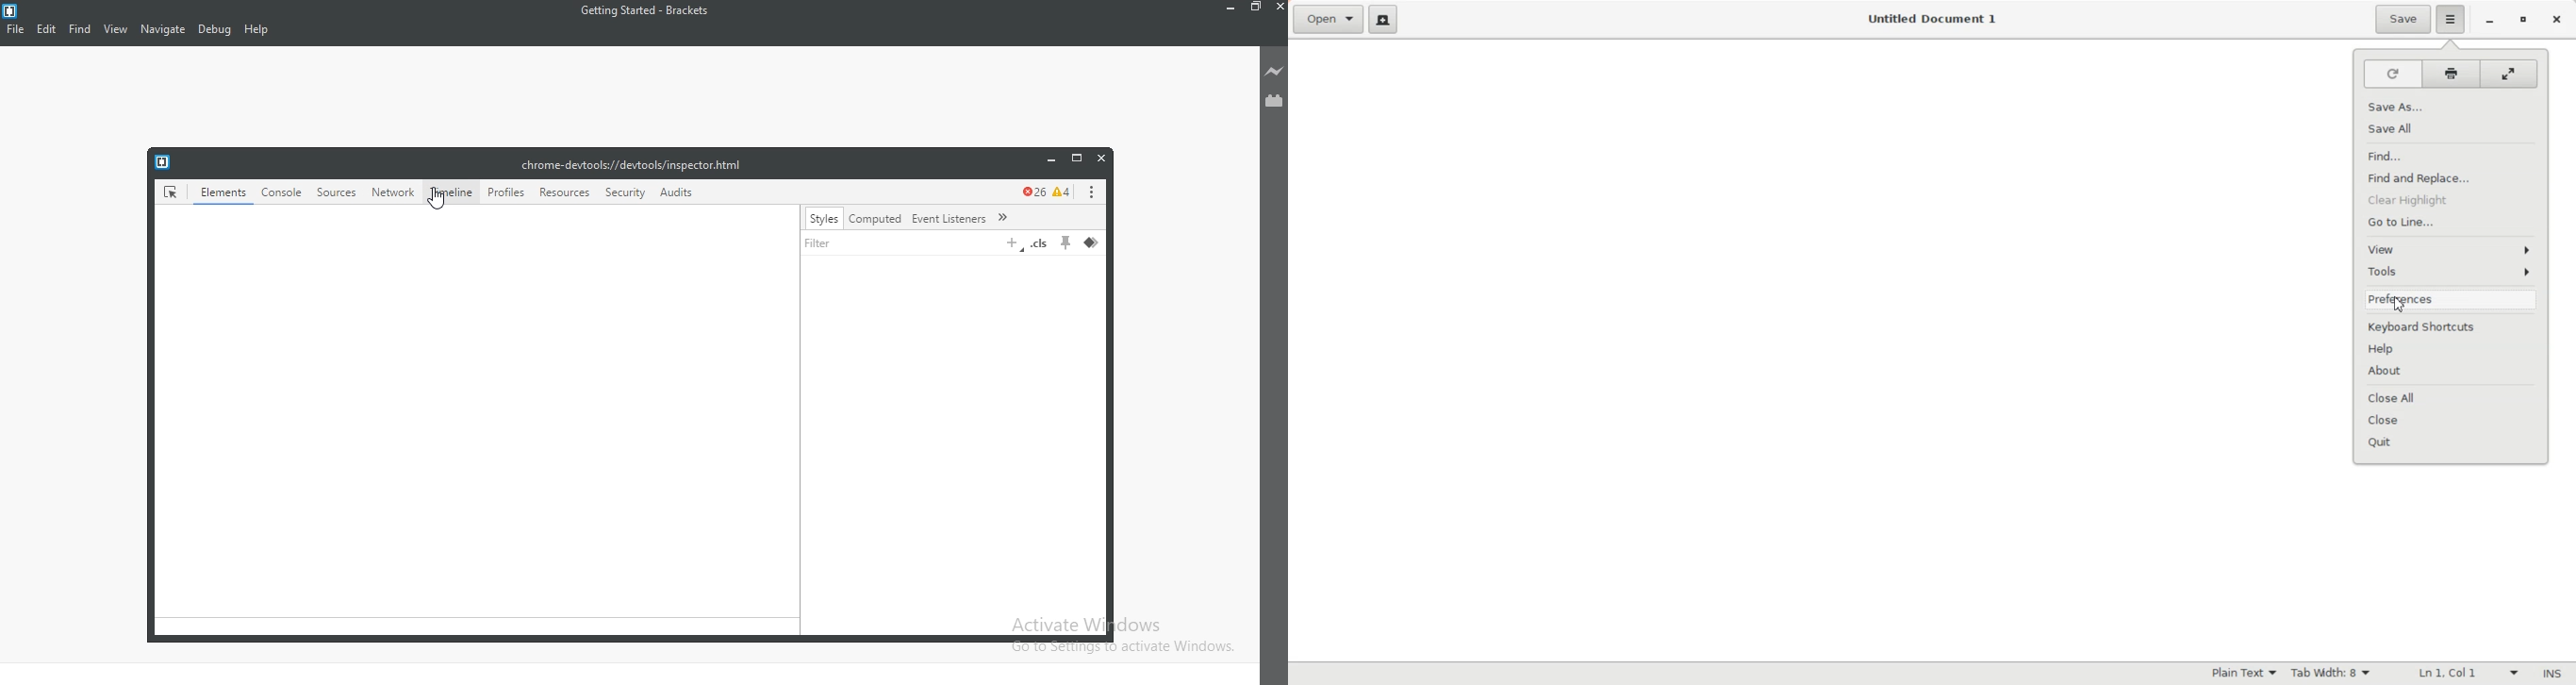 This screenshot has width=2576, height=700. Describe the element at coordinates (117, 29) in the screenshot. I see `View` at that location.